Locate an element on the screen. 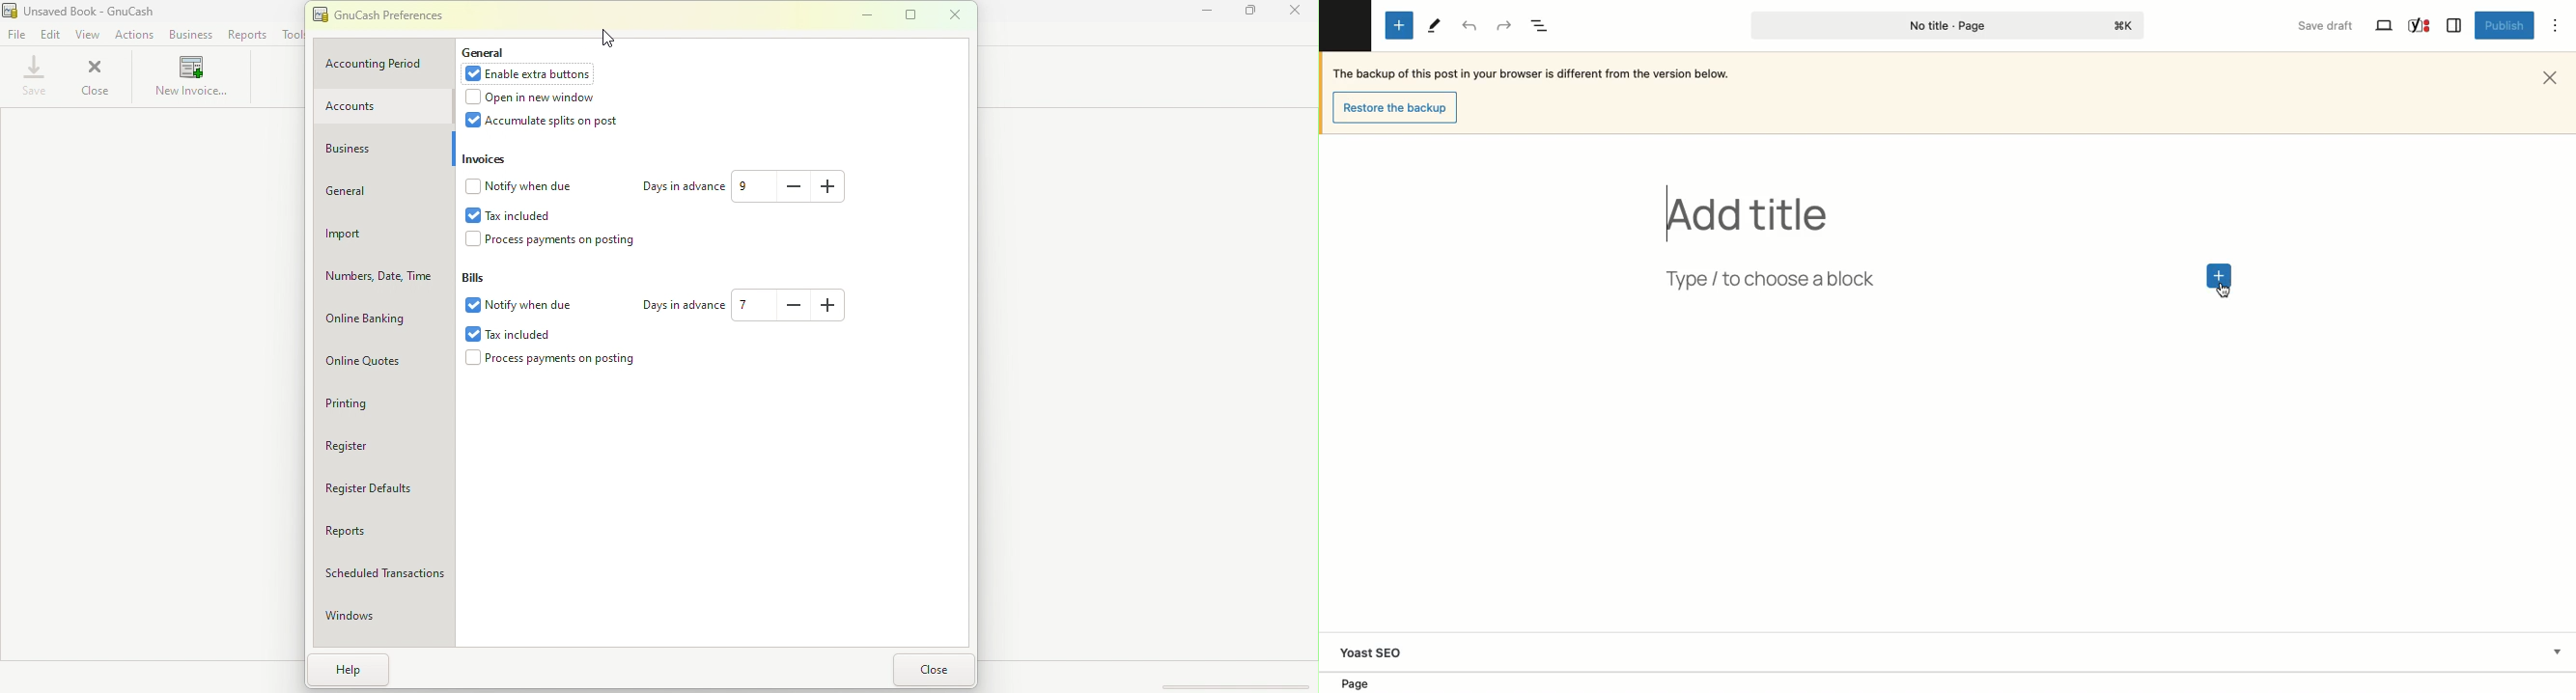 Image resolution: width=2576 pixels, height=700 pixels. Business is located at coordinates (190, 34).